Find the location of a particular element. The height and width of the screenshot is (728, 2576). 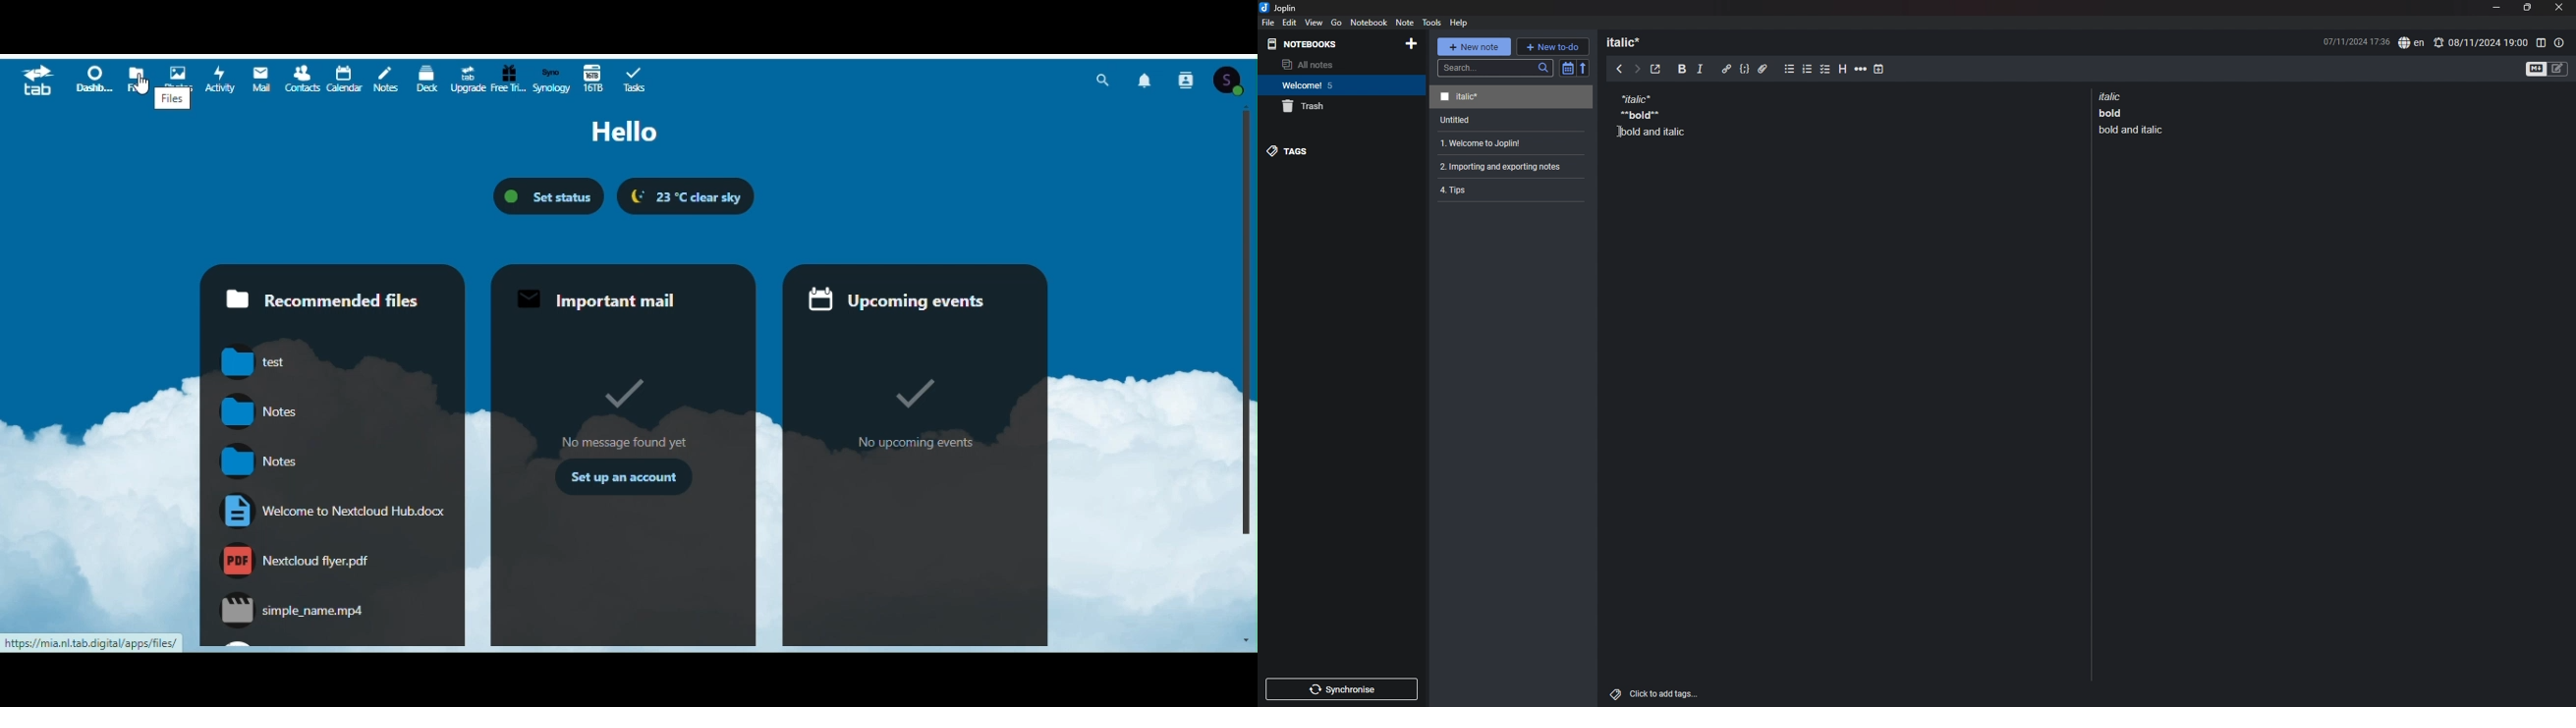

hyperlink is located at coordinates (1727, 69).